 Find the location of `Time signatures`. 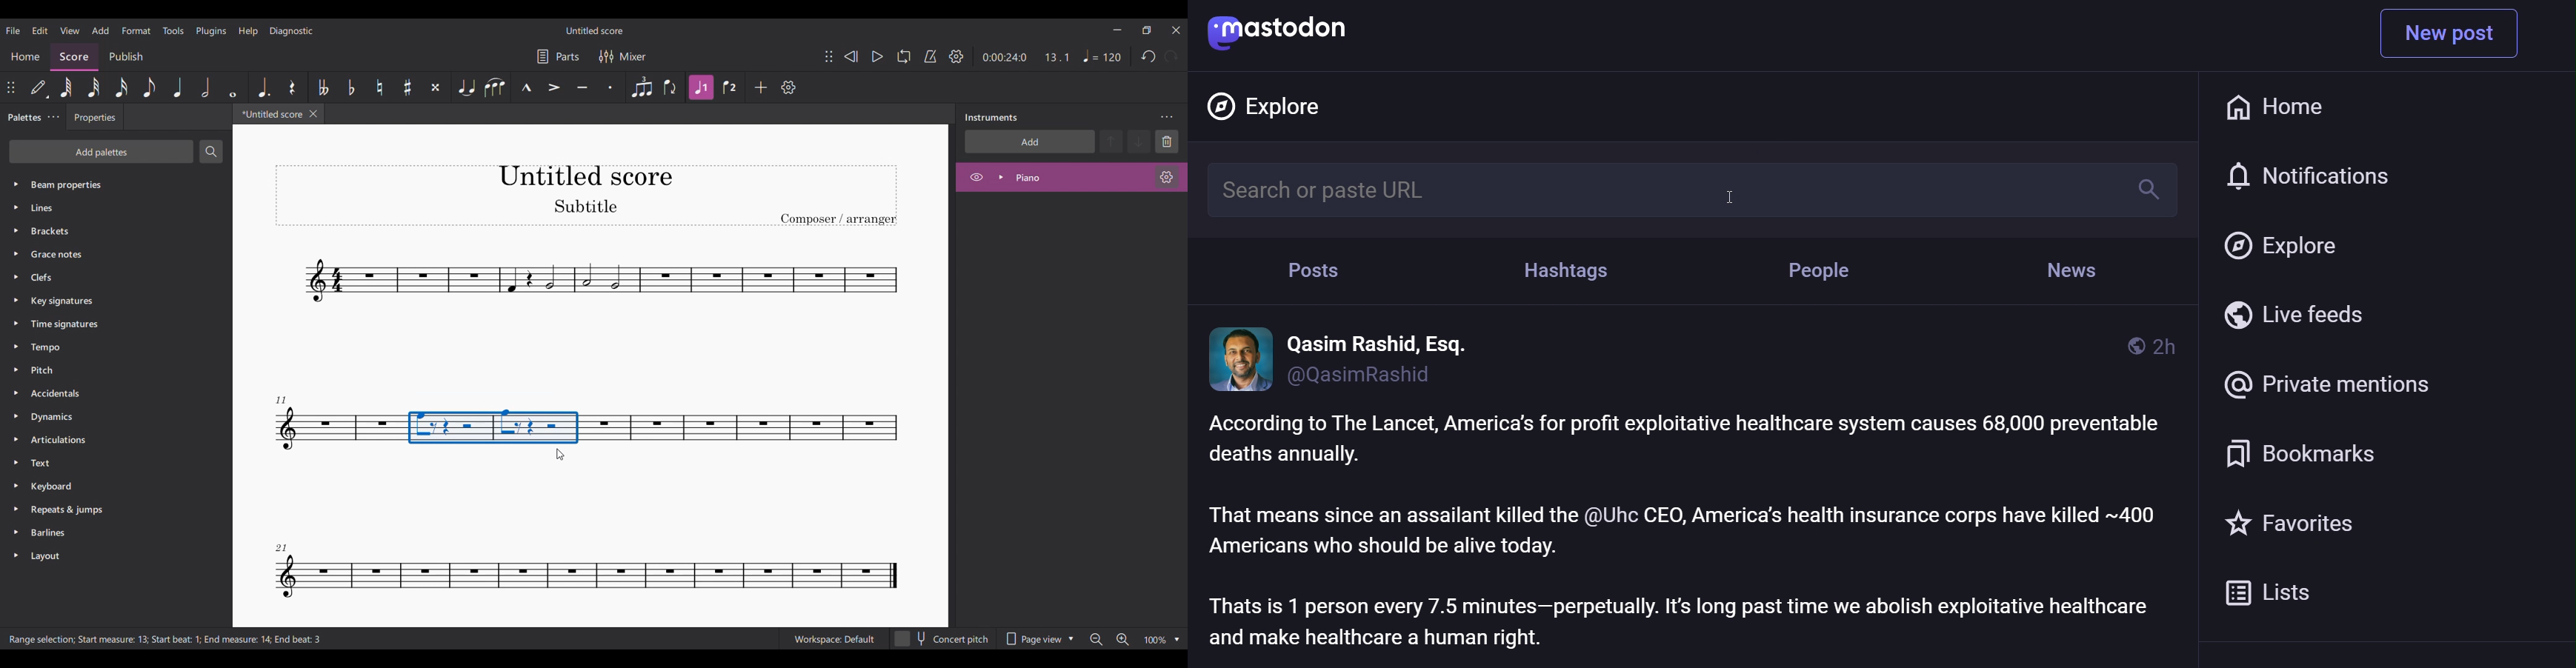

Time signatures is located at coordinates (111, 324).